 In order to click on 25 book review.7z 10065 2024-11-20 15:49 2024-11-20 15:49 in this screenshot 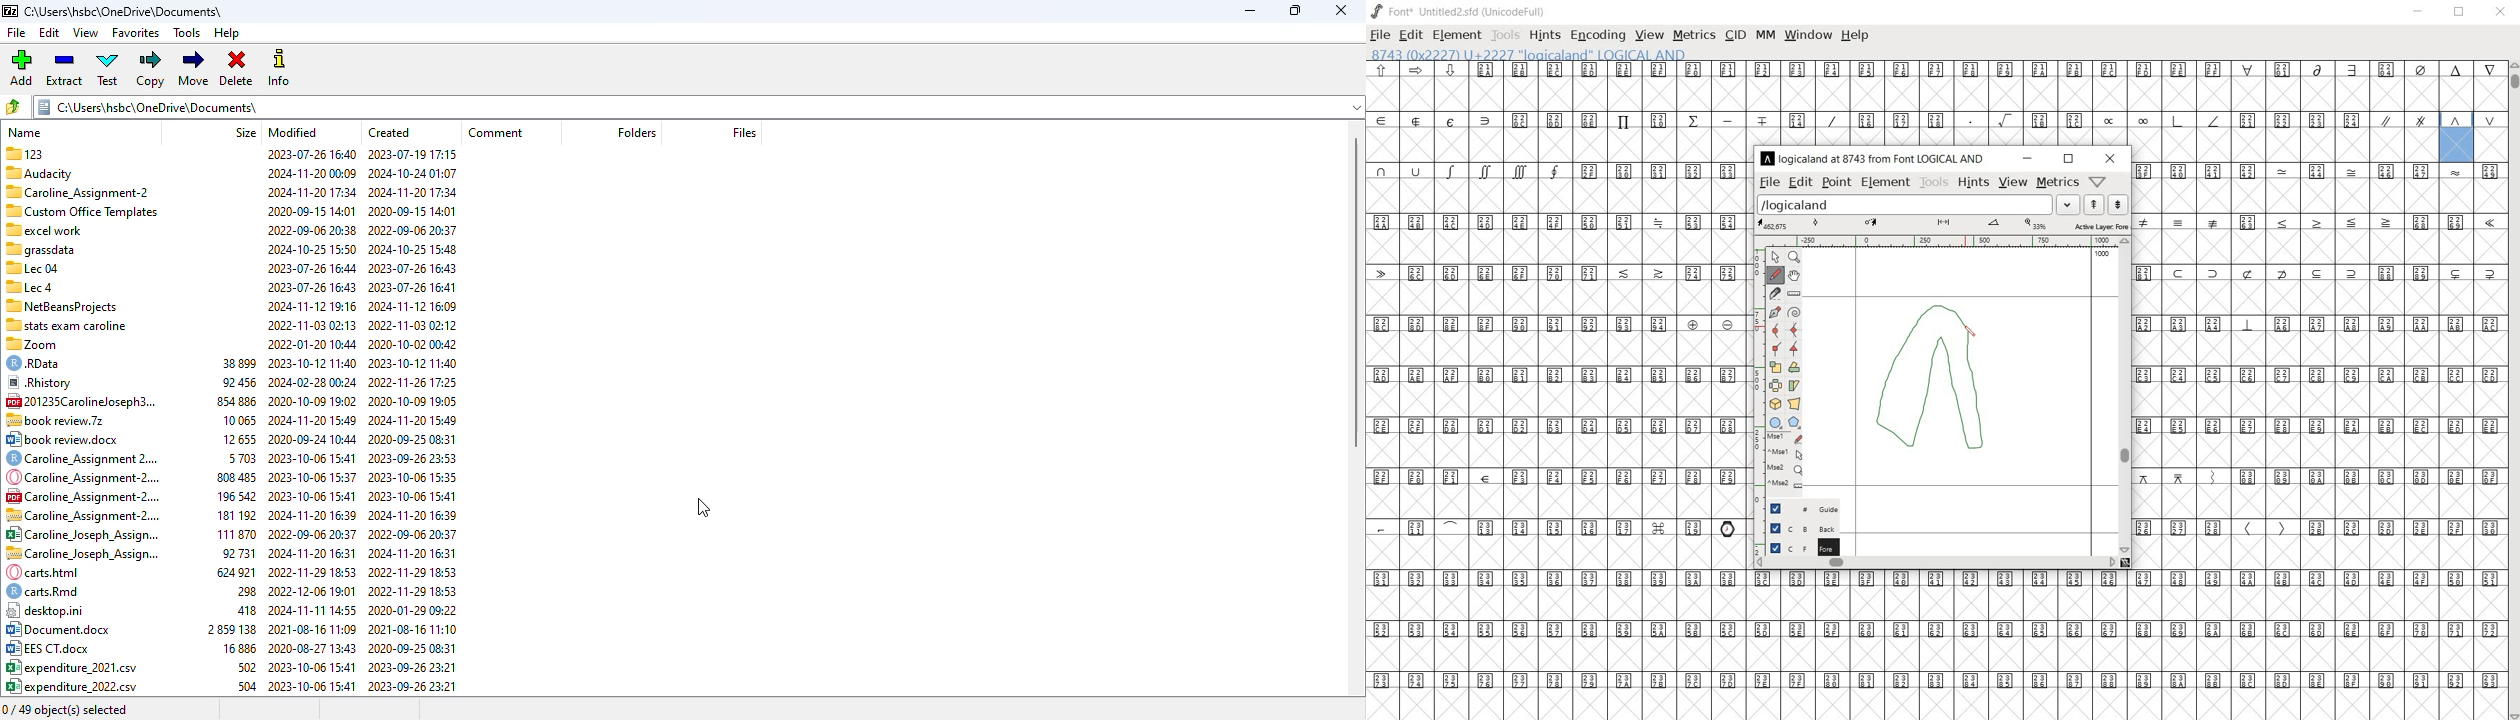, I will do `click(232, 400)`.